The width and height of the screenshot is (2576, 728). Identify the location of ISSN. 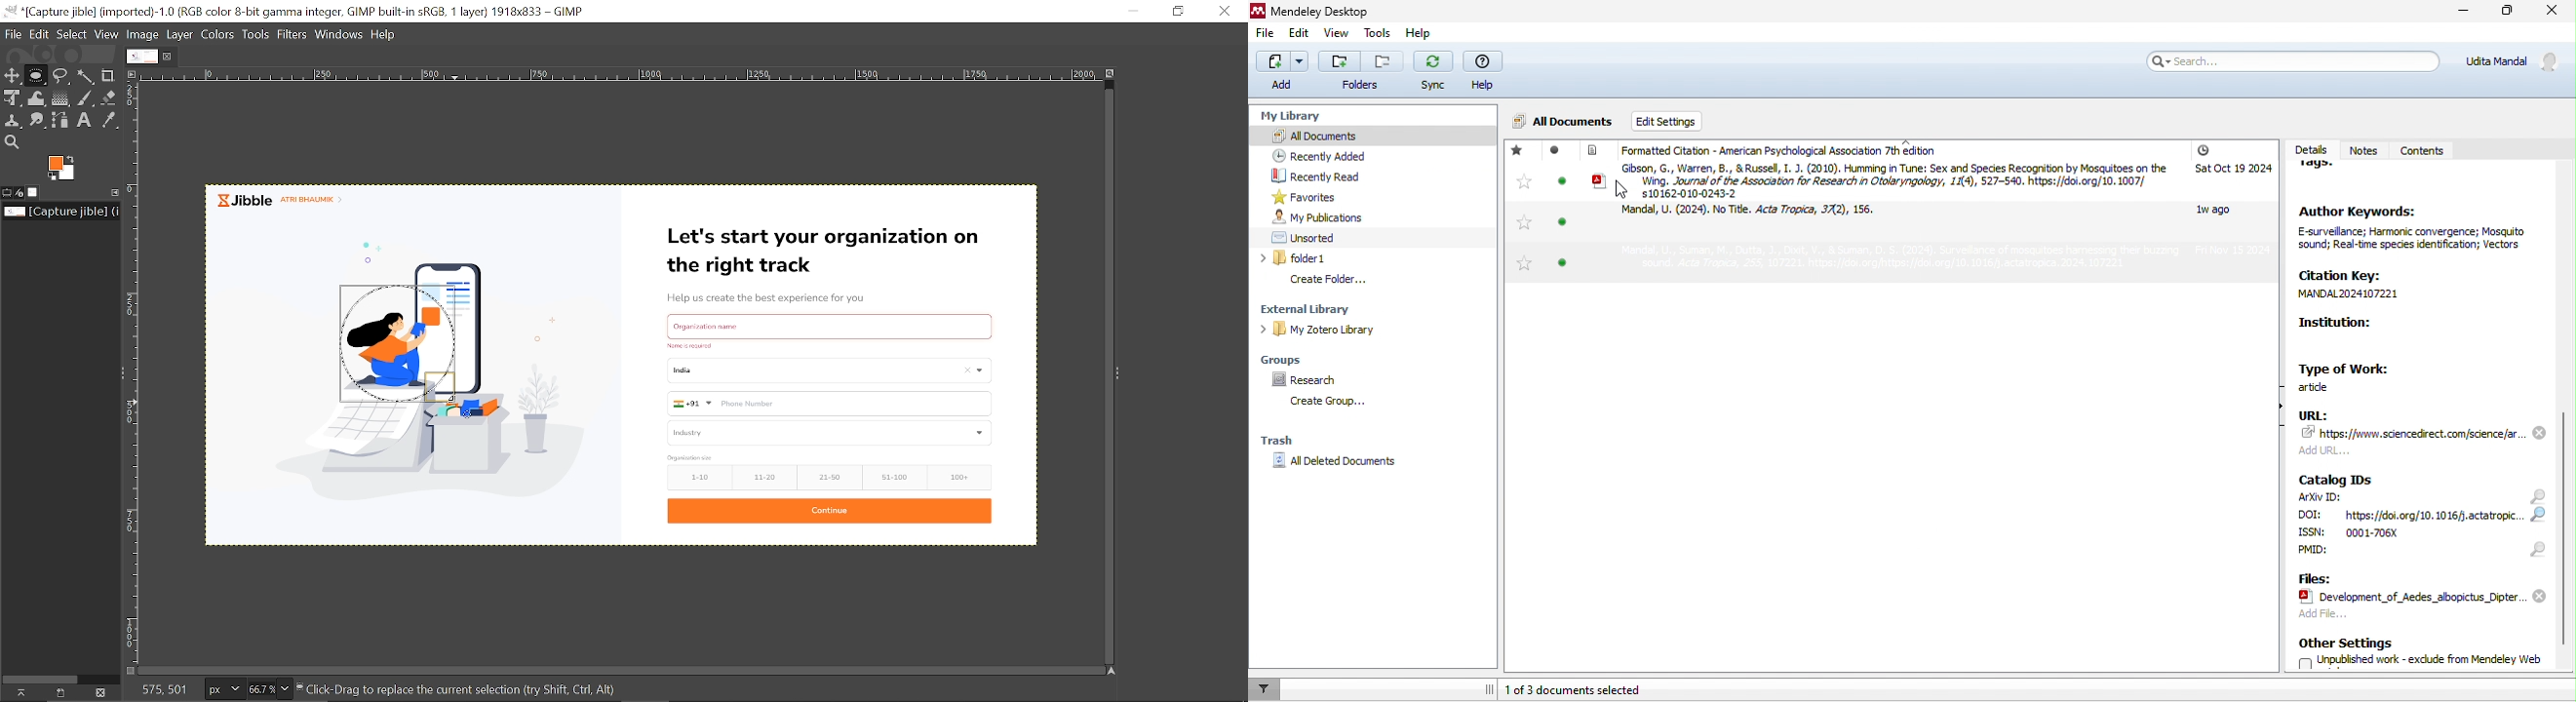
(2377, 533).